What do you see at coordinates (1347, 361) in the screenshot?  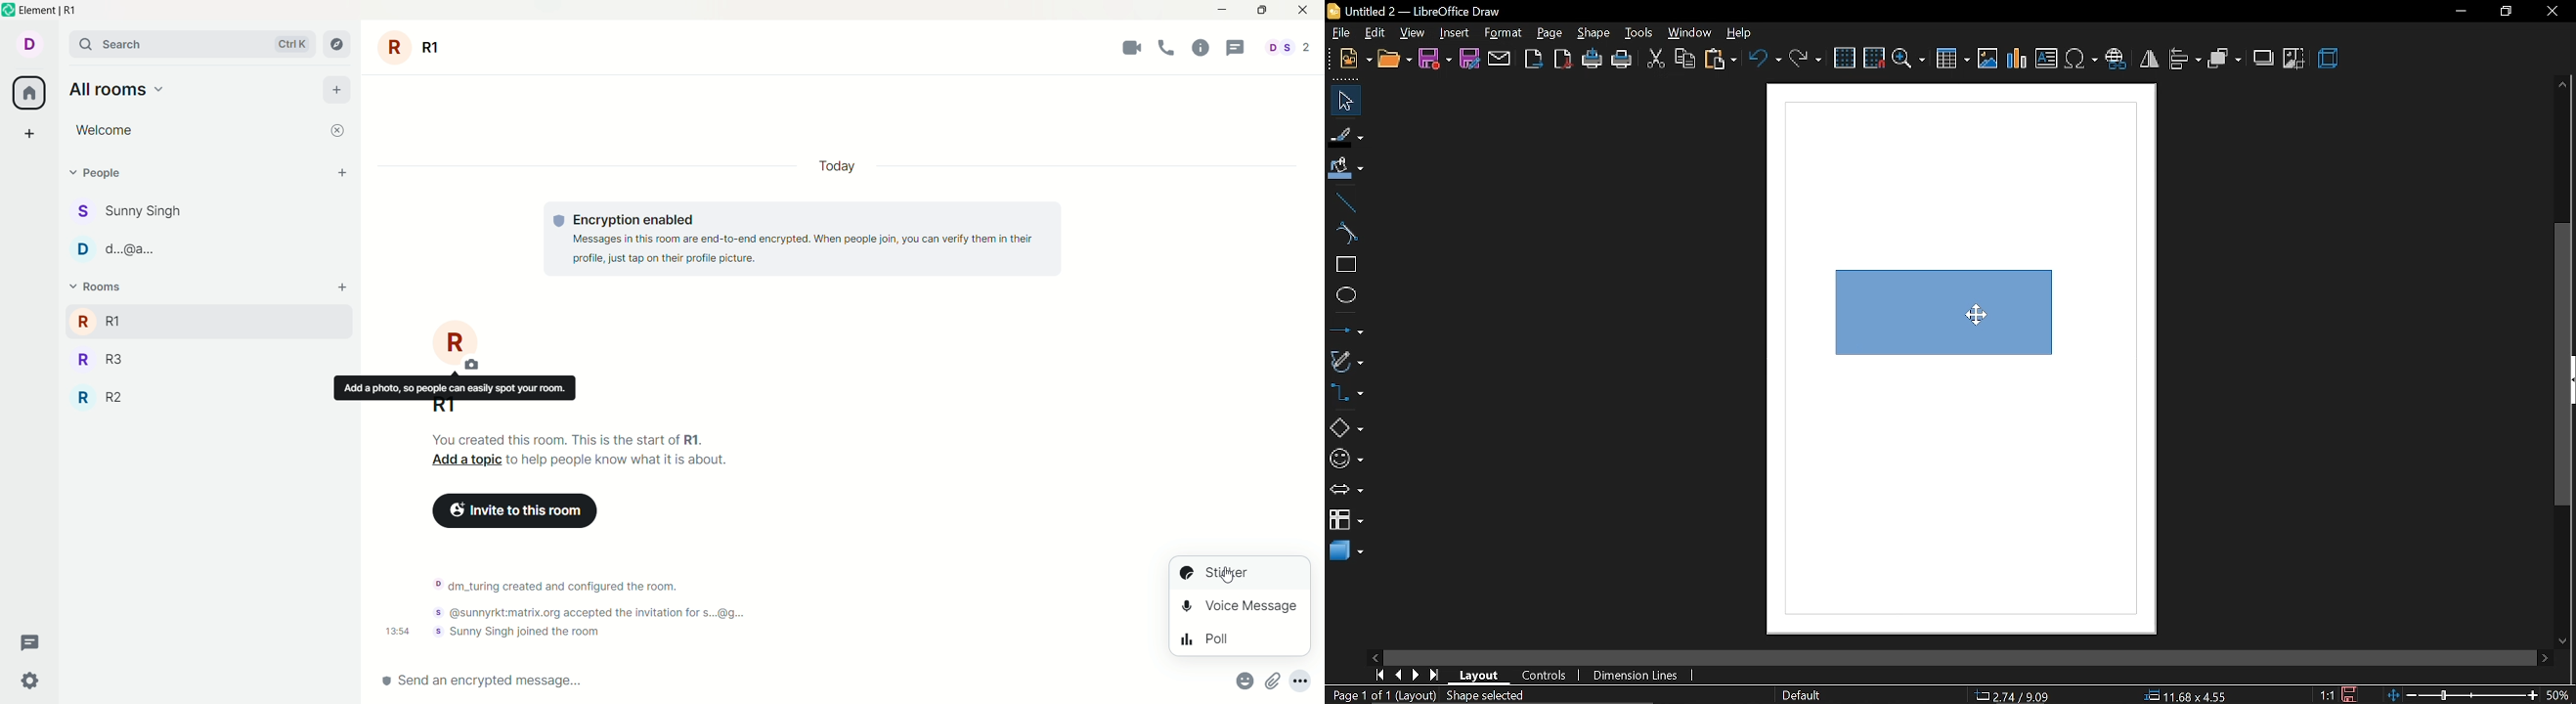 I see `curves and arrows` at bounding box center [1347, 361].